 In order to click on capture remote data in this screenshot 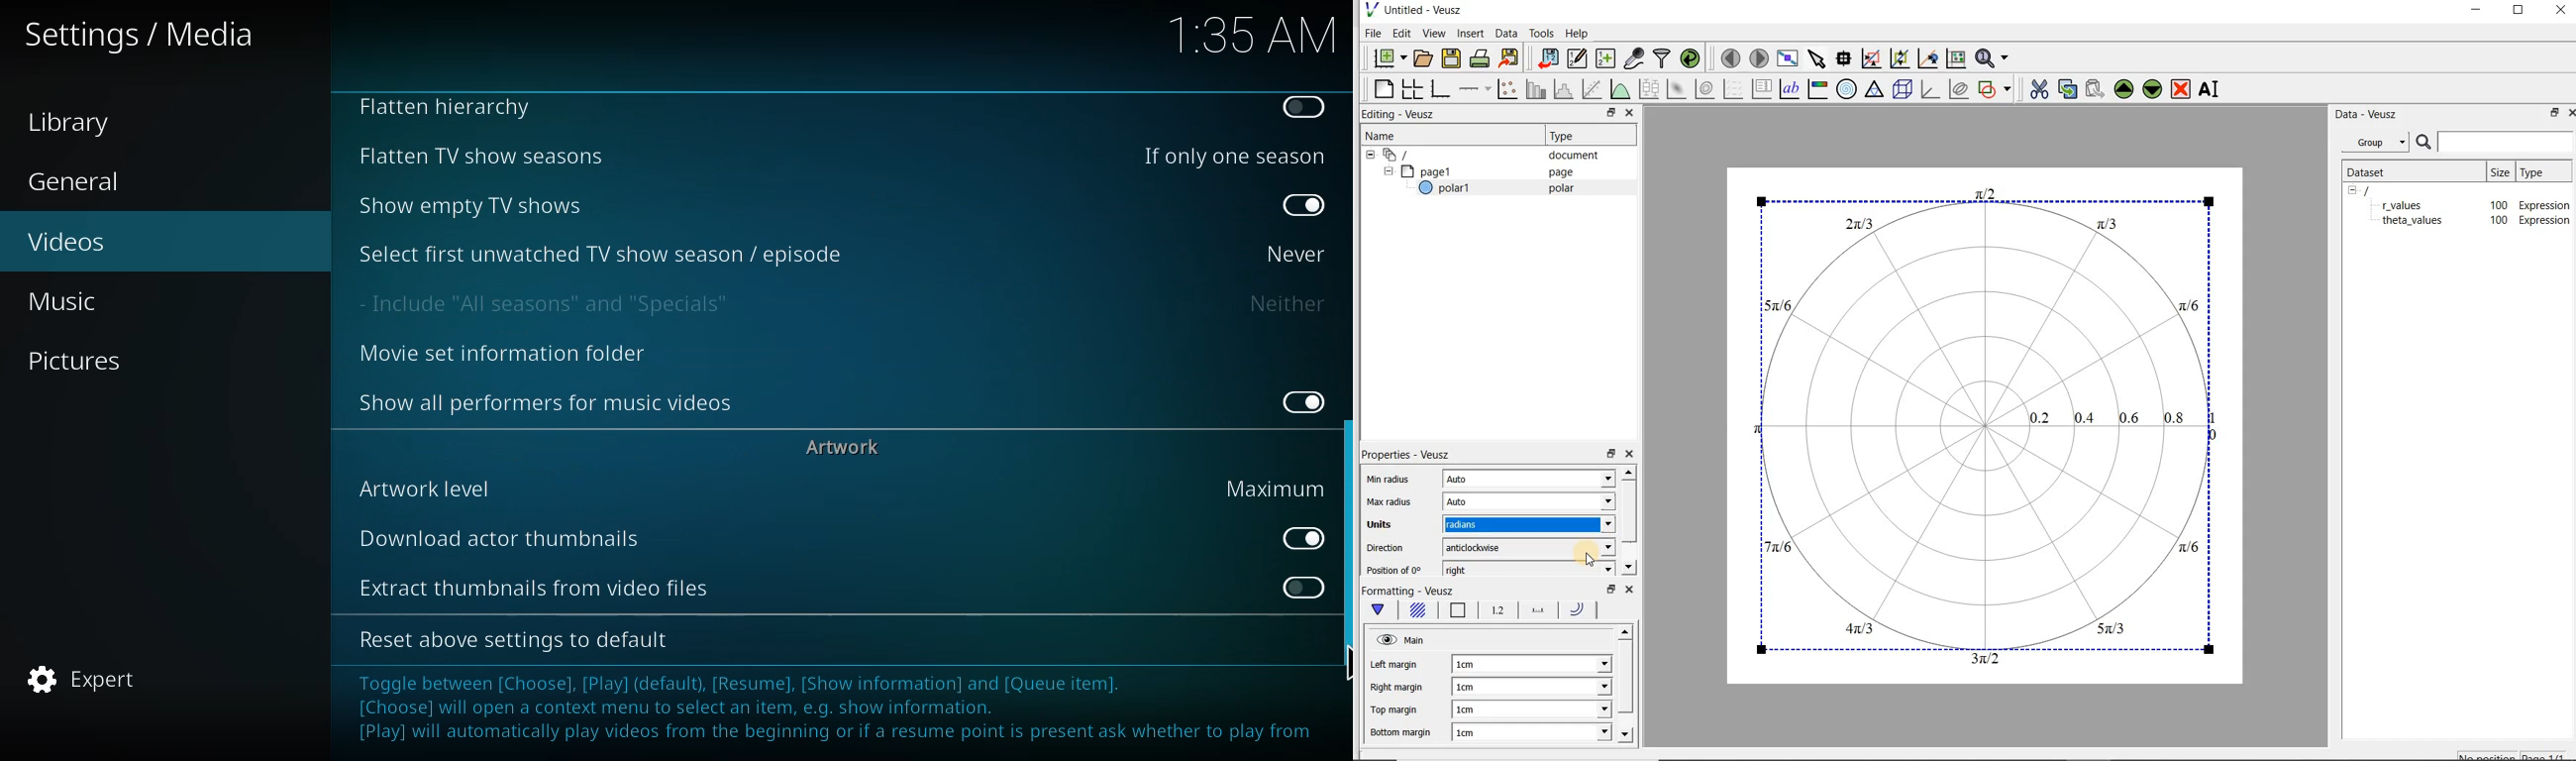, I will do `click(1635, 61)`.